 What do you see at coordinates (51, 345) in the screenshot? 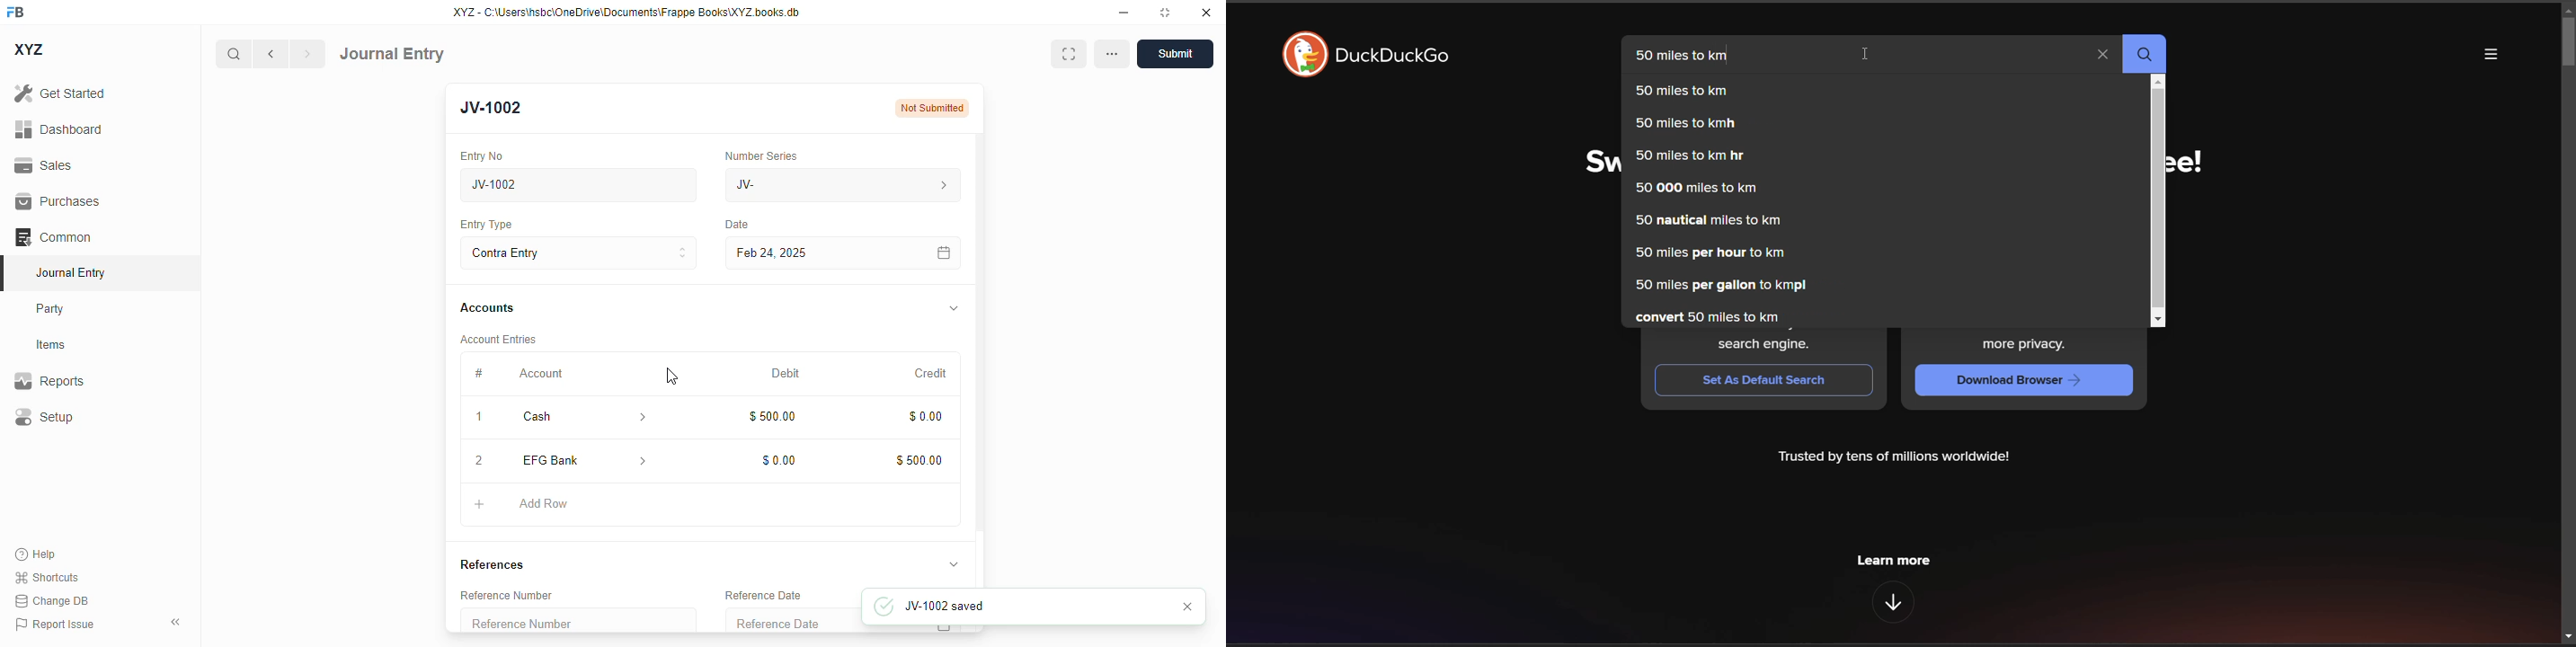
I see `items` at bounding box center [51, 345].